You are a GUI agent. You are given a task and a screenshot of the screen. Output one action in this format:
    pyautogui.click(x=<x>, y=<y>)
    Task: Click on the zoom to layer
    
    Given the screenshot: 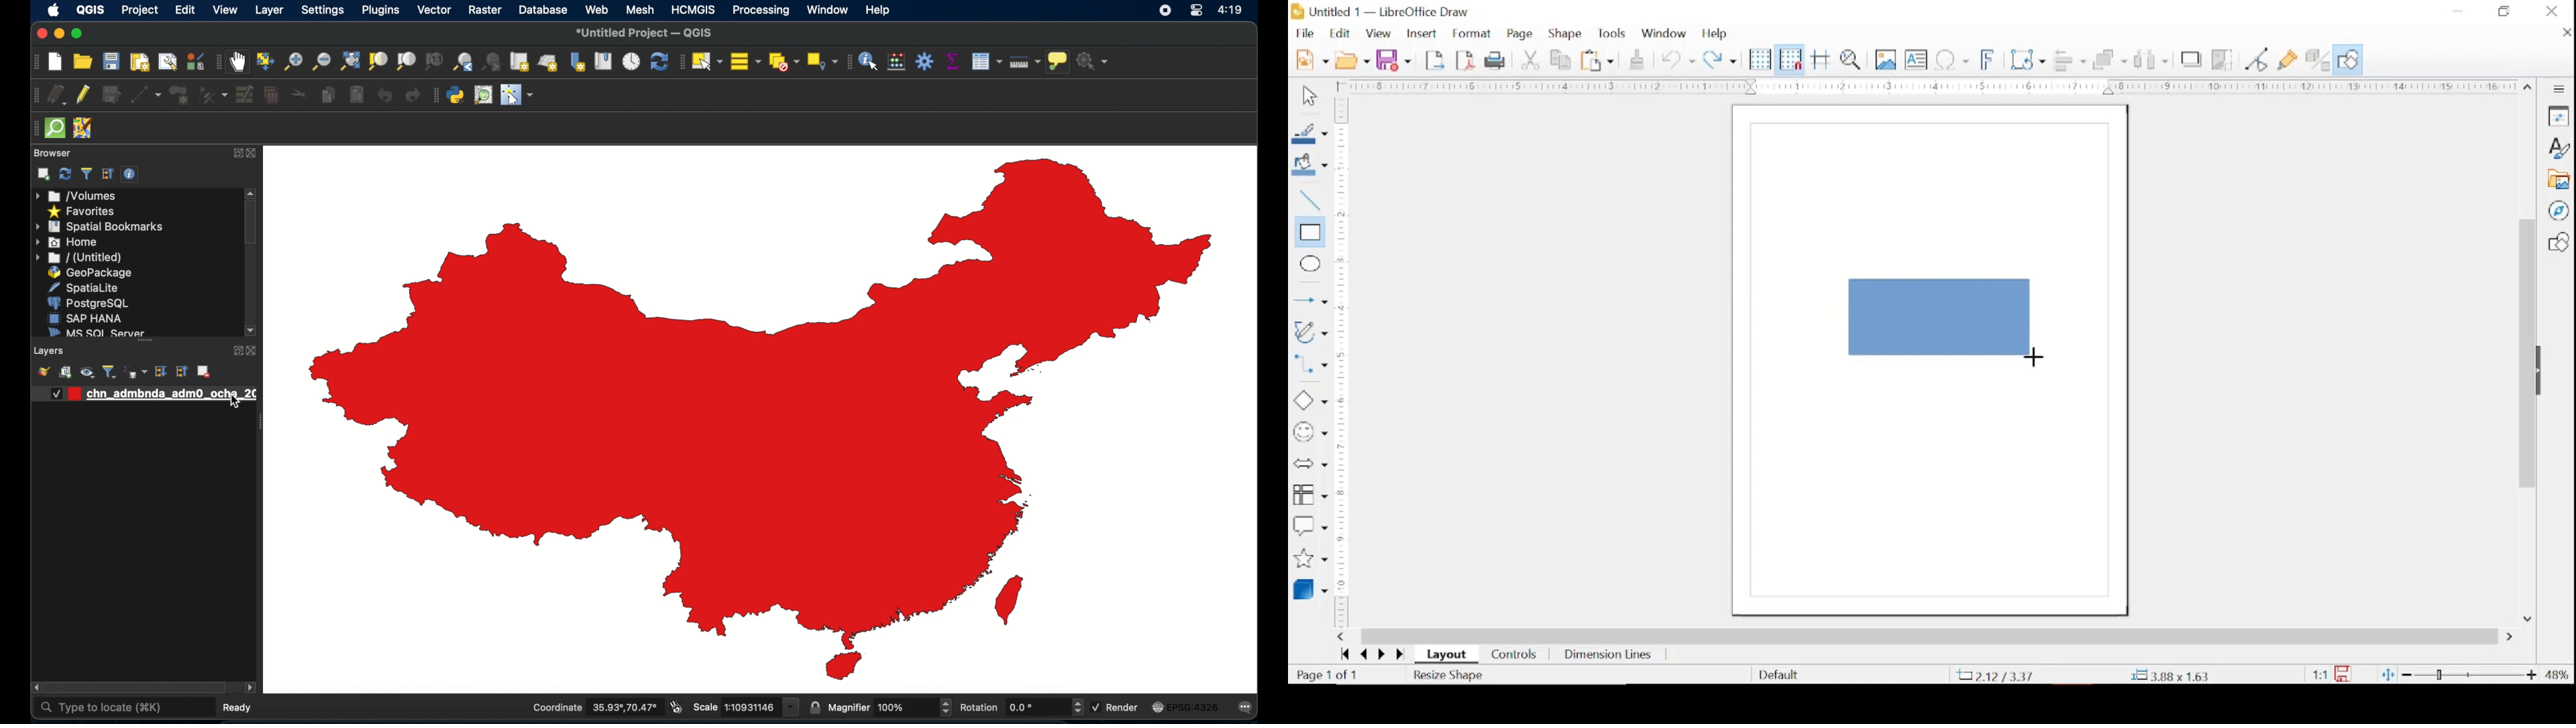 What is the action you would take?
    pyautogui.click(x=407, y=61)
    